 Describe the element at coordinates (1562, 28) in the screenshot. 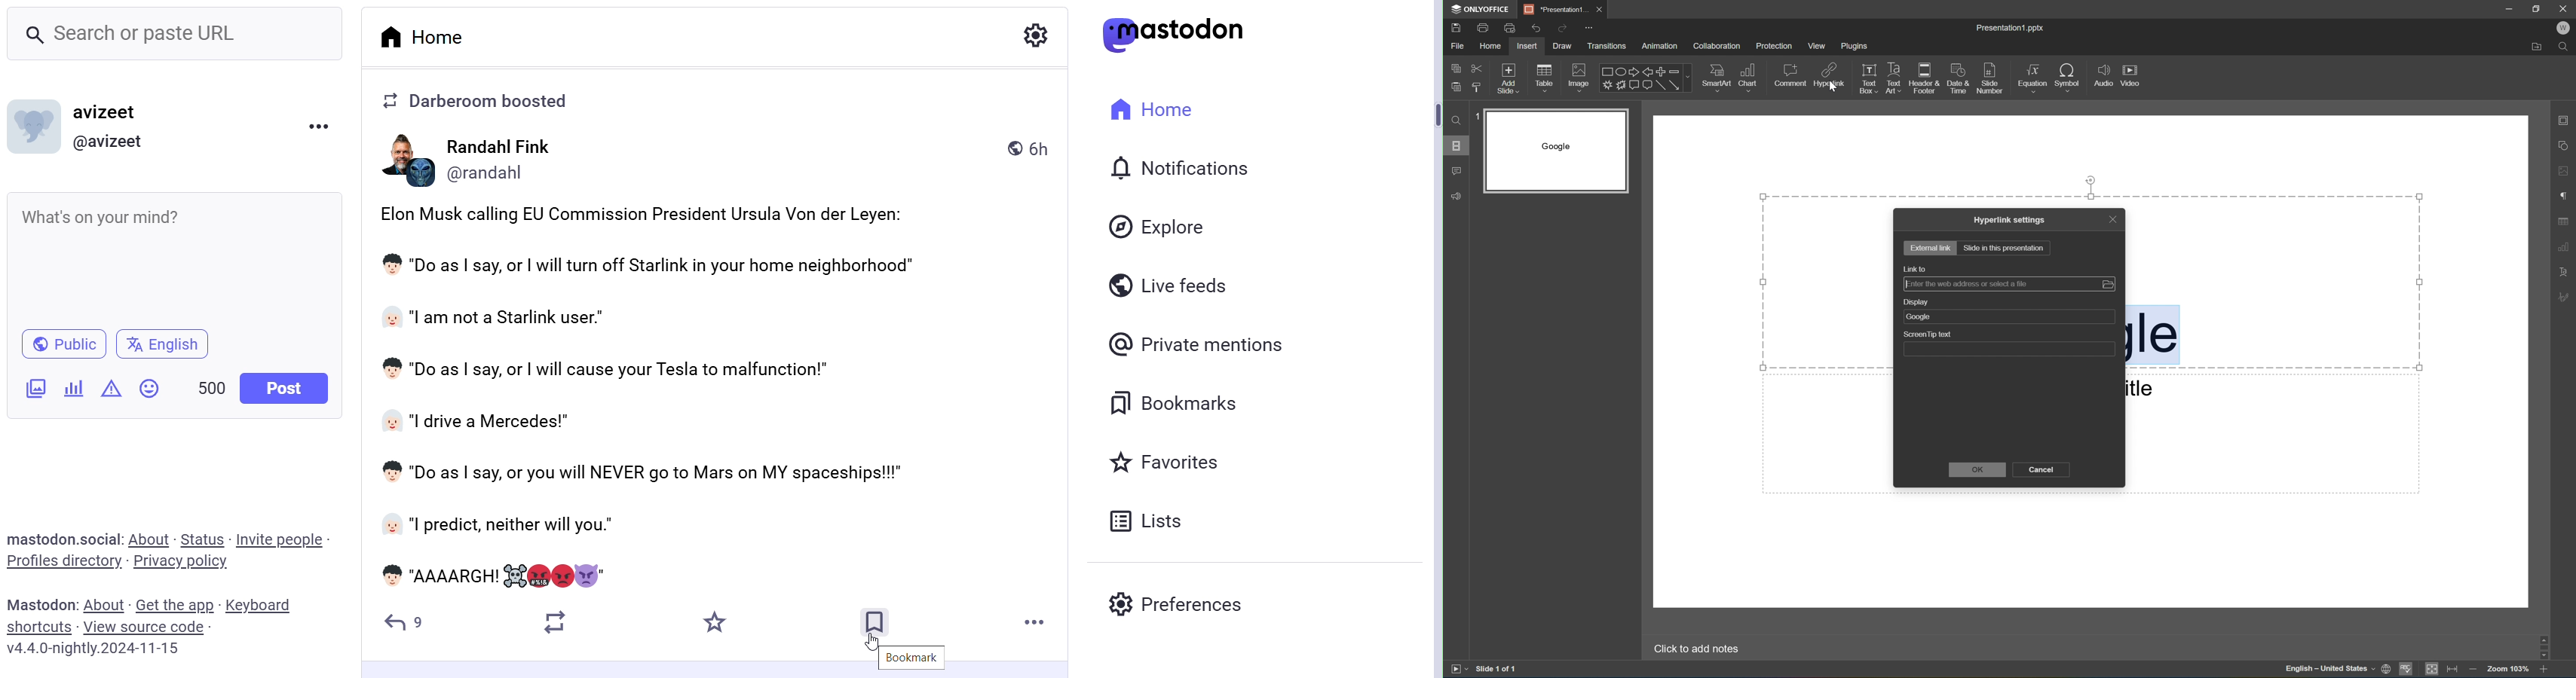

I see `Redo` at that location.